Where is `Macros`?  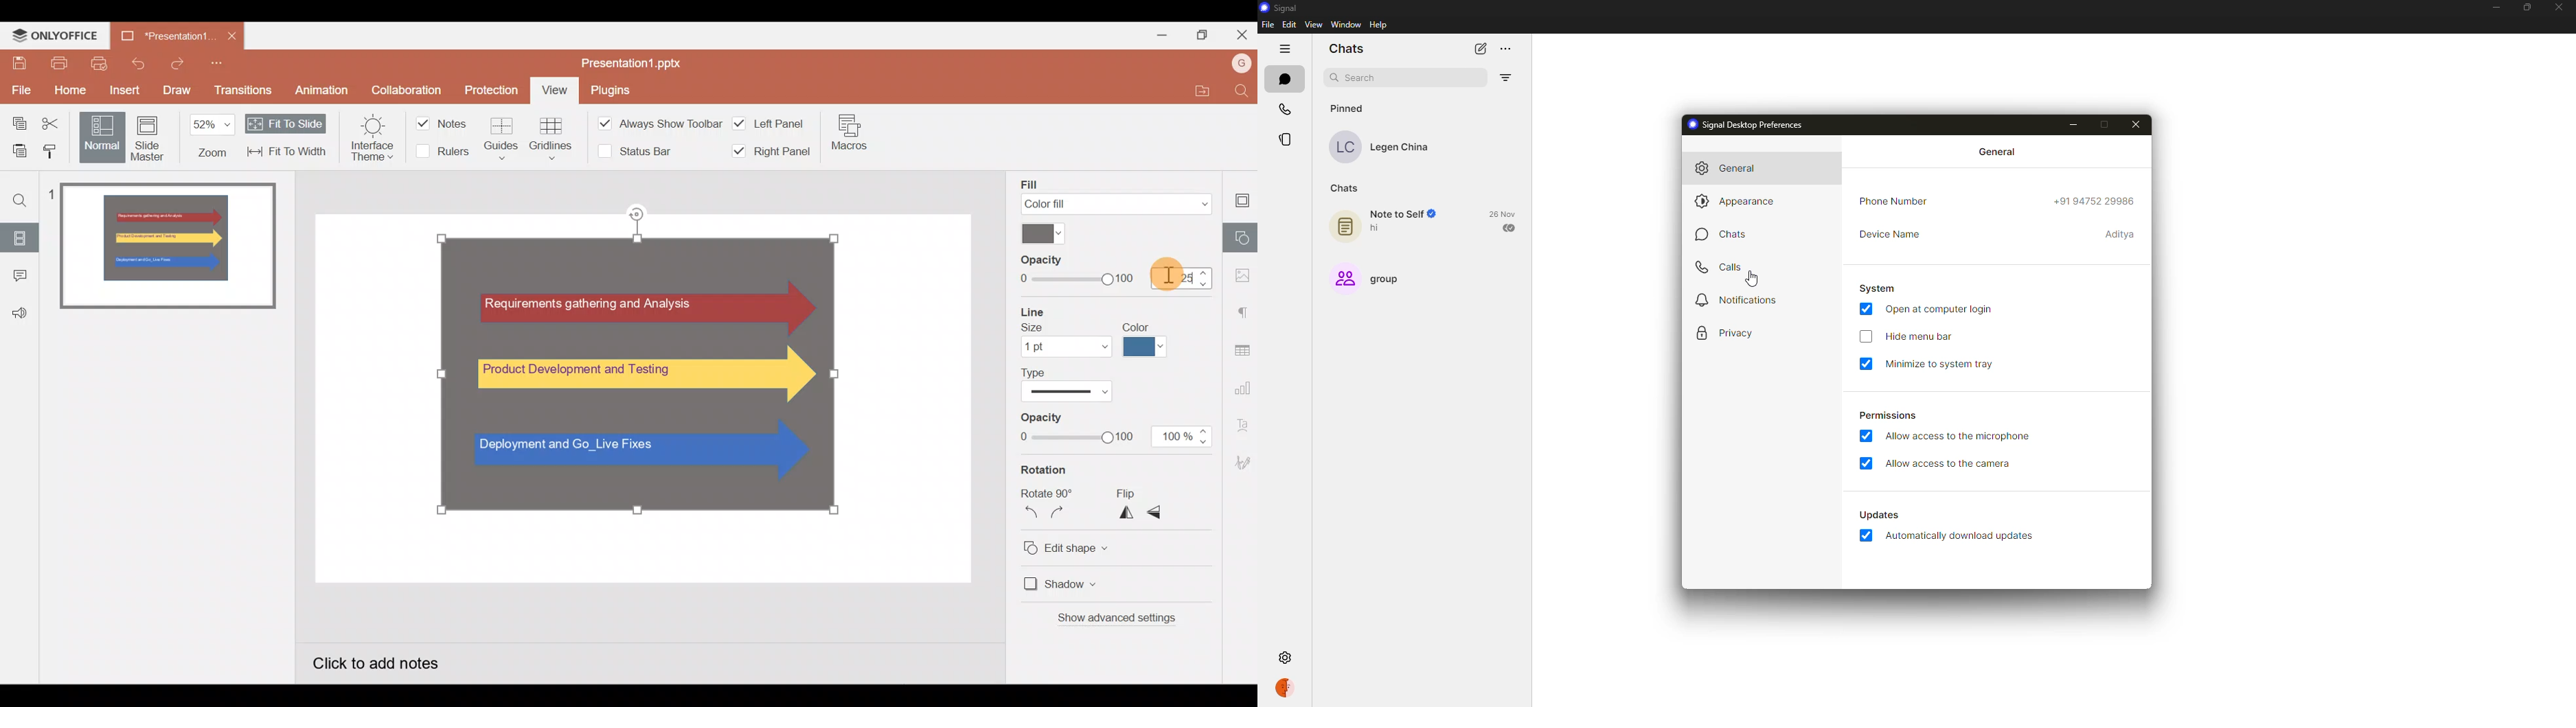 Macros is located at coordinates (850, 132).